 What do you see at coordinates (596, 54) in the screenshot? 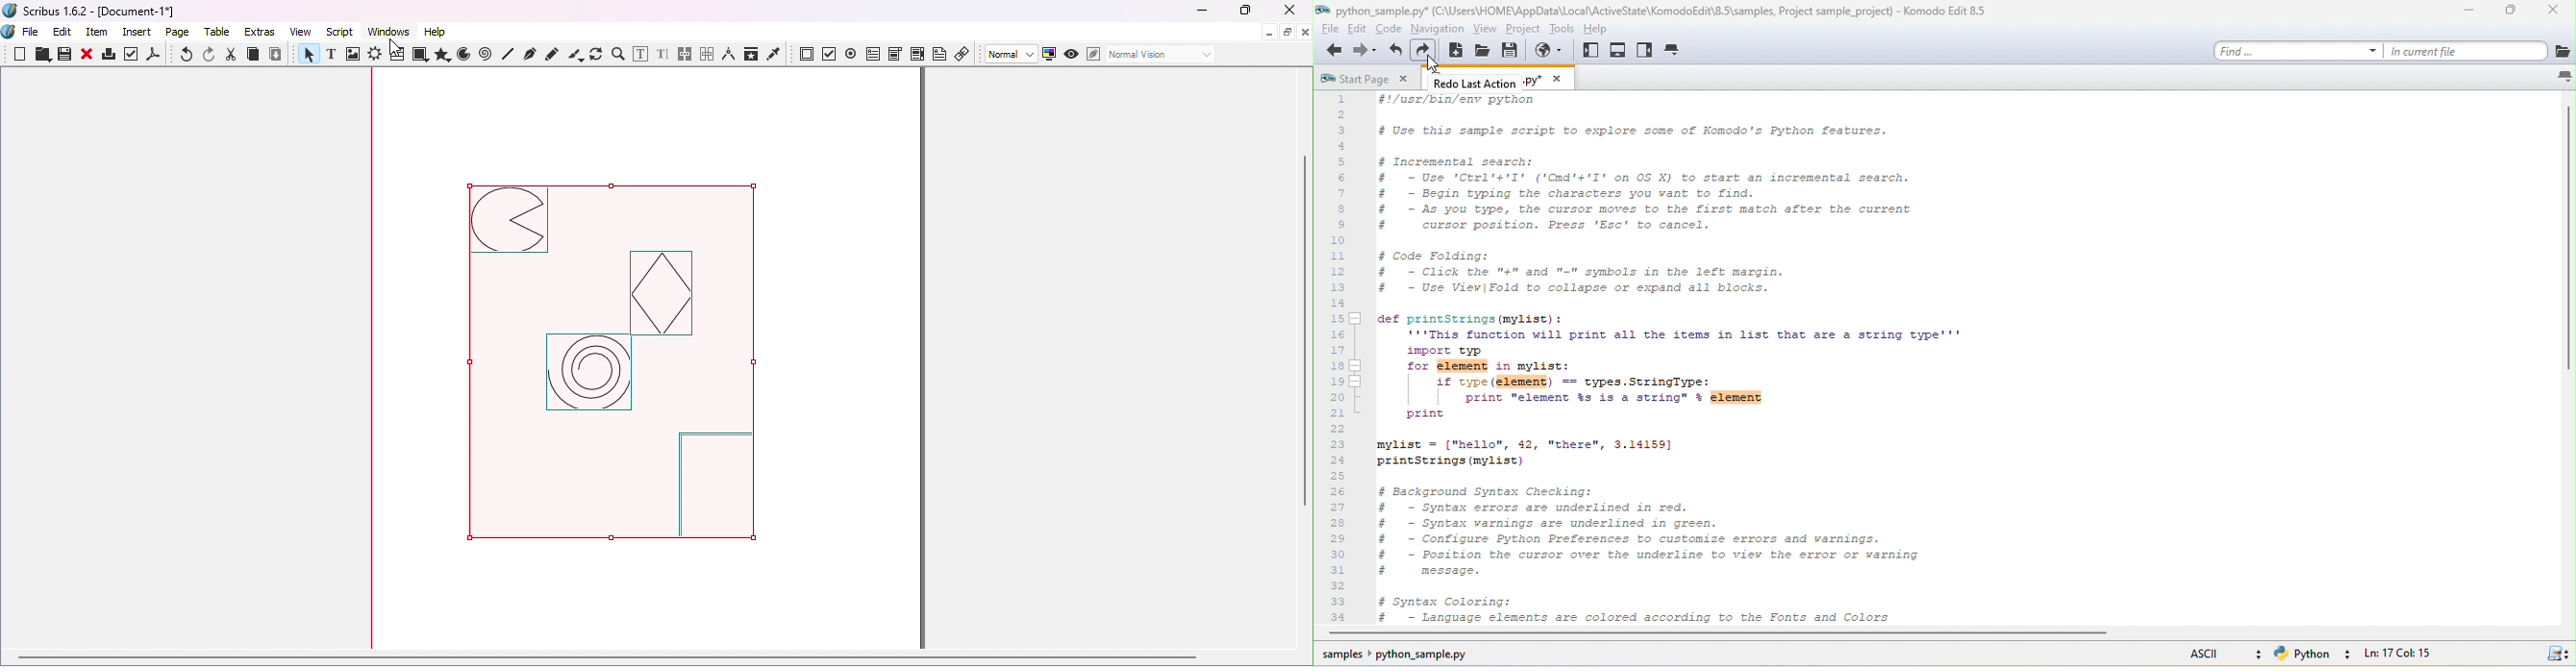
I see `Rotate item` at bounding box center [596, 54].